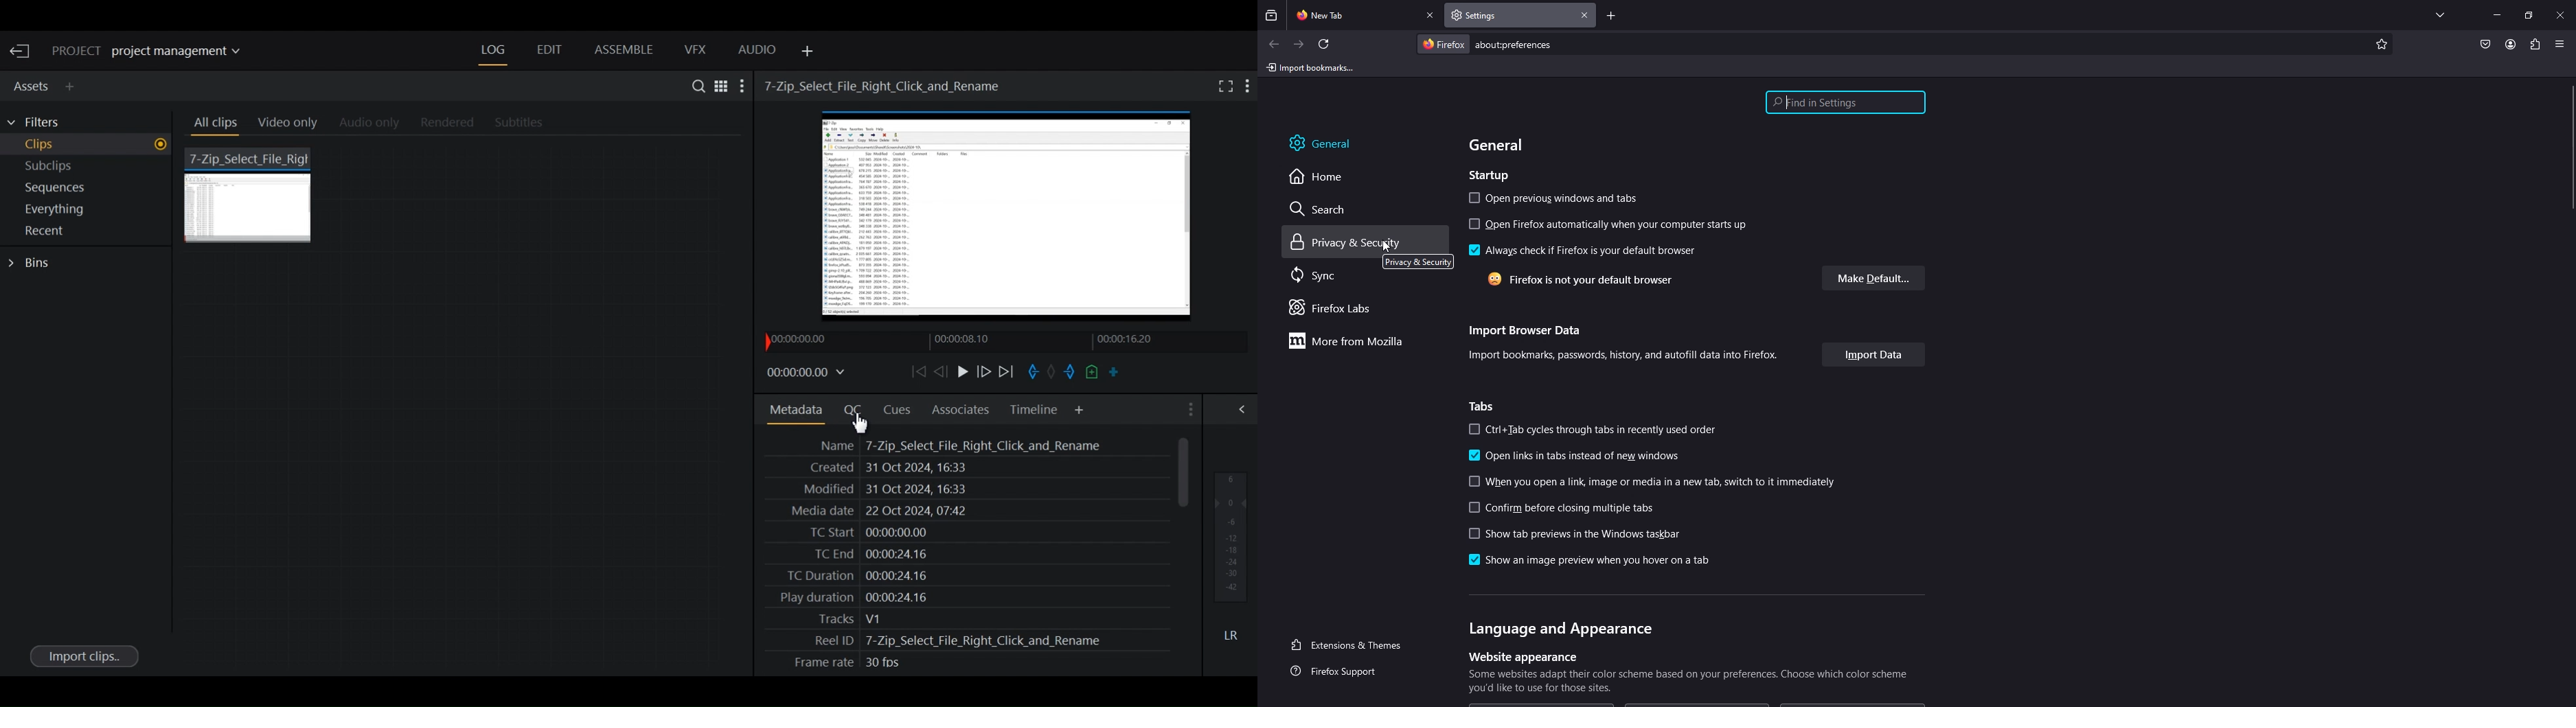 The width and height of the screenshot is (2576, 728). What do you see at coordinates (808, 373) in the screenshot?
I see `Timecodes and reels` at bounding box center [808, 373].